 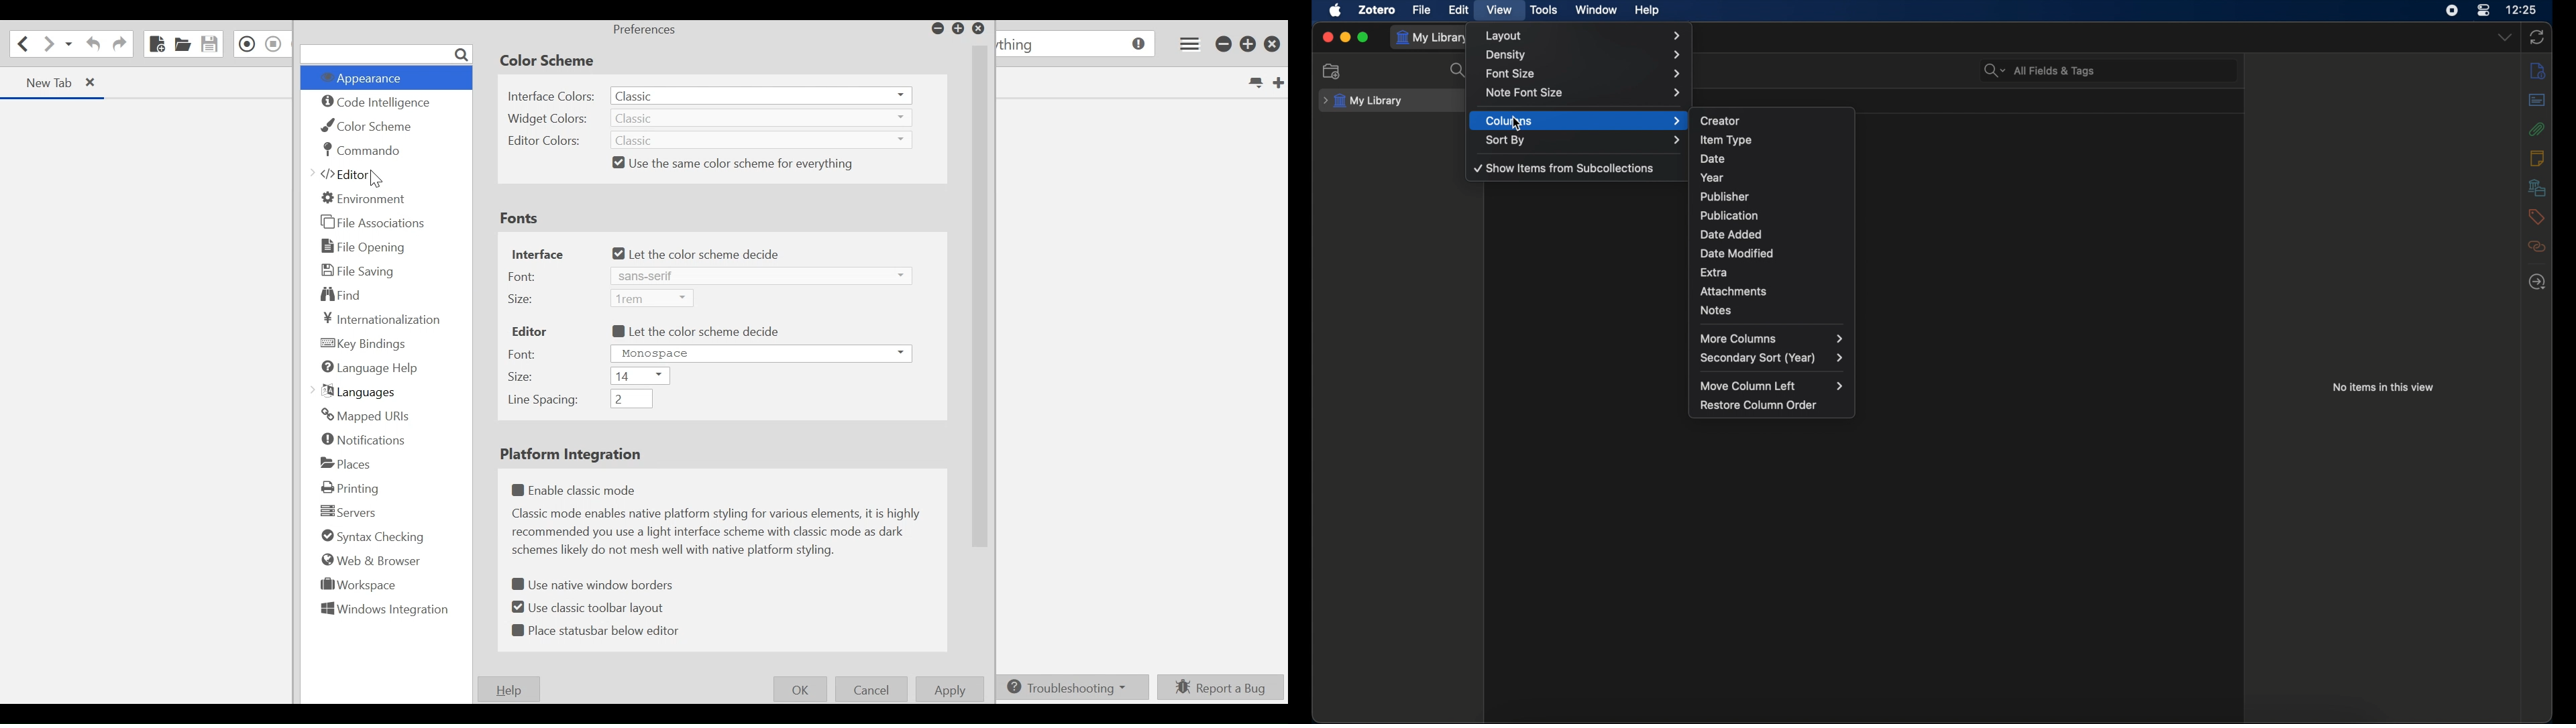 I want to click on edit, so click(x=1458, y=10).